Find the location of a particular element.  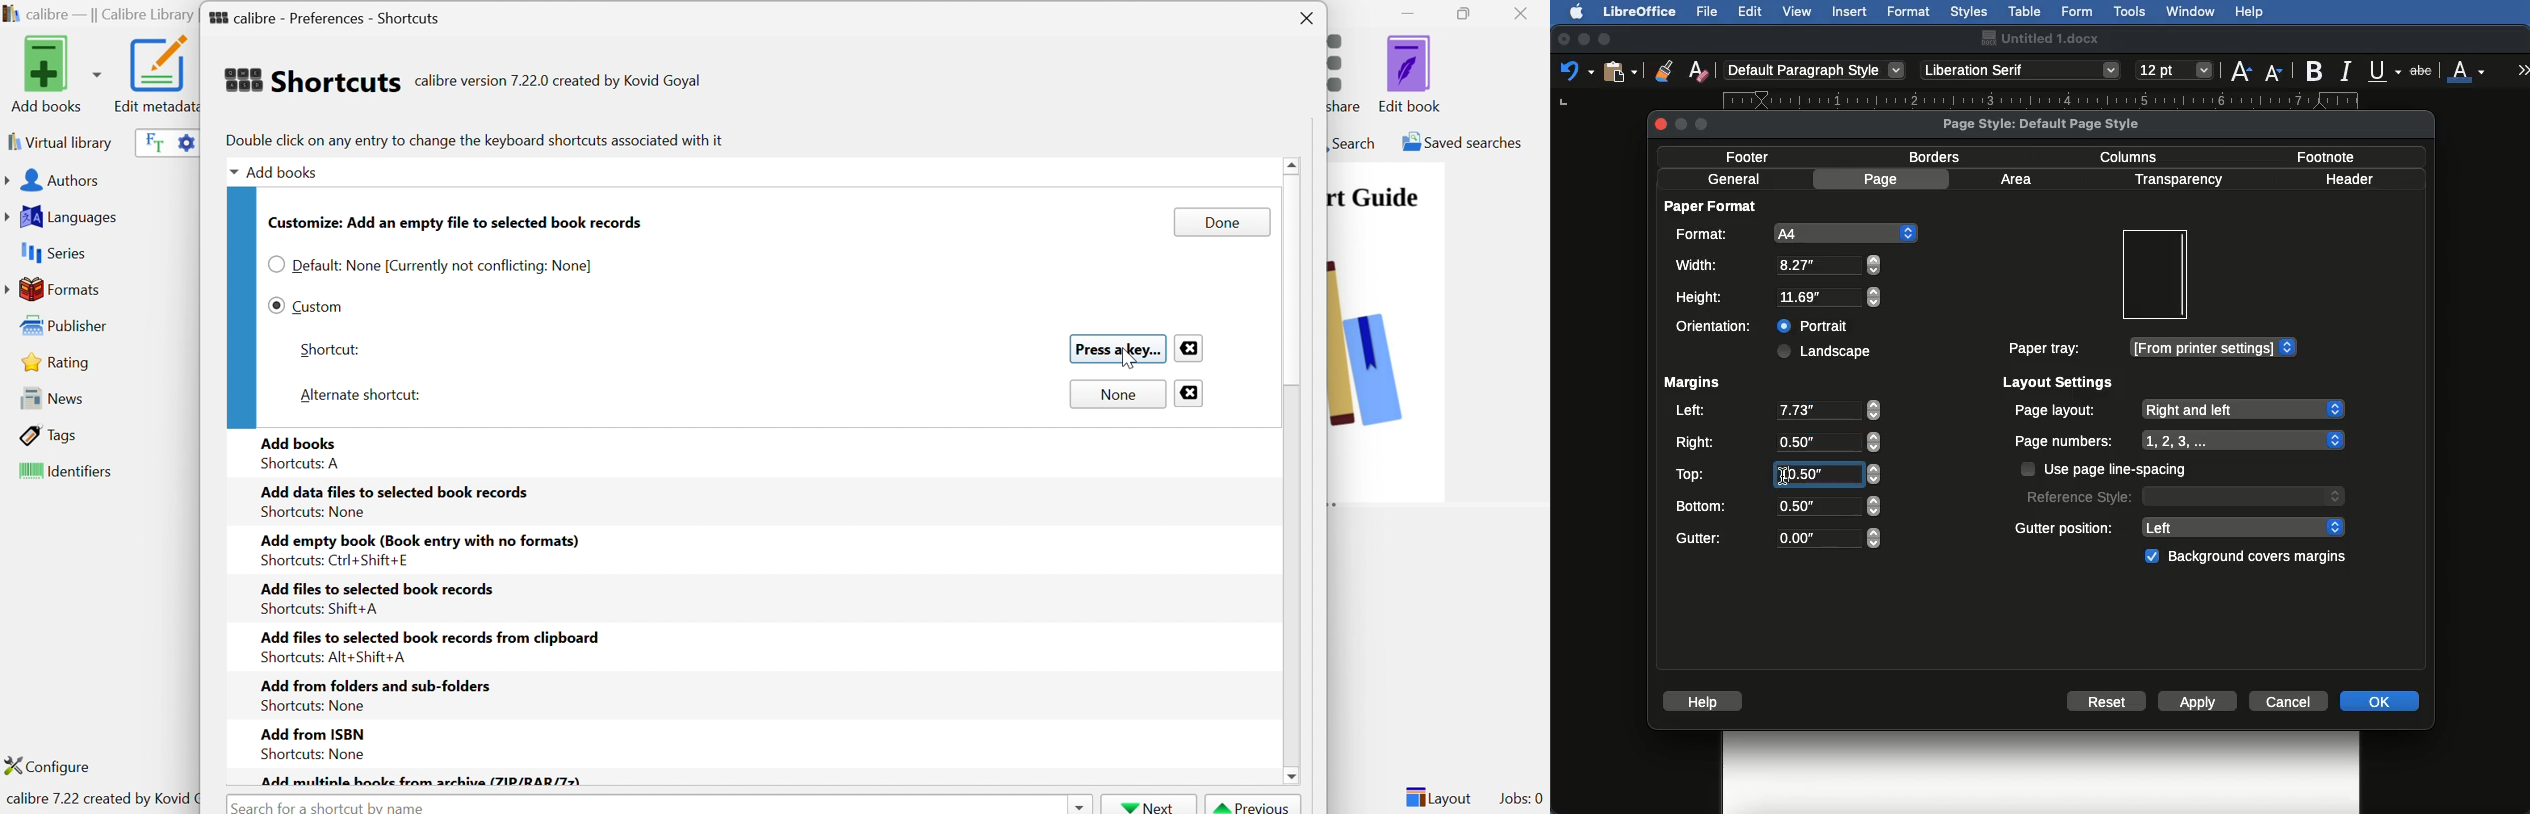

Search for a shortcut by name is located at coordinates (332, 805).